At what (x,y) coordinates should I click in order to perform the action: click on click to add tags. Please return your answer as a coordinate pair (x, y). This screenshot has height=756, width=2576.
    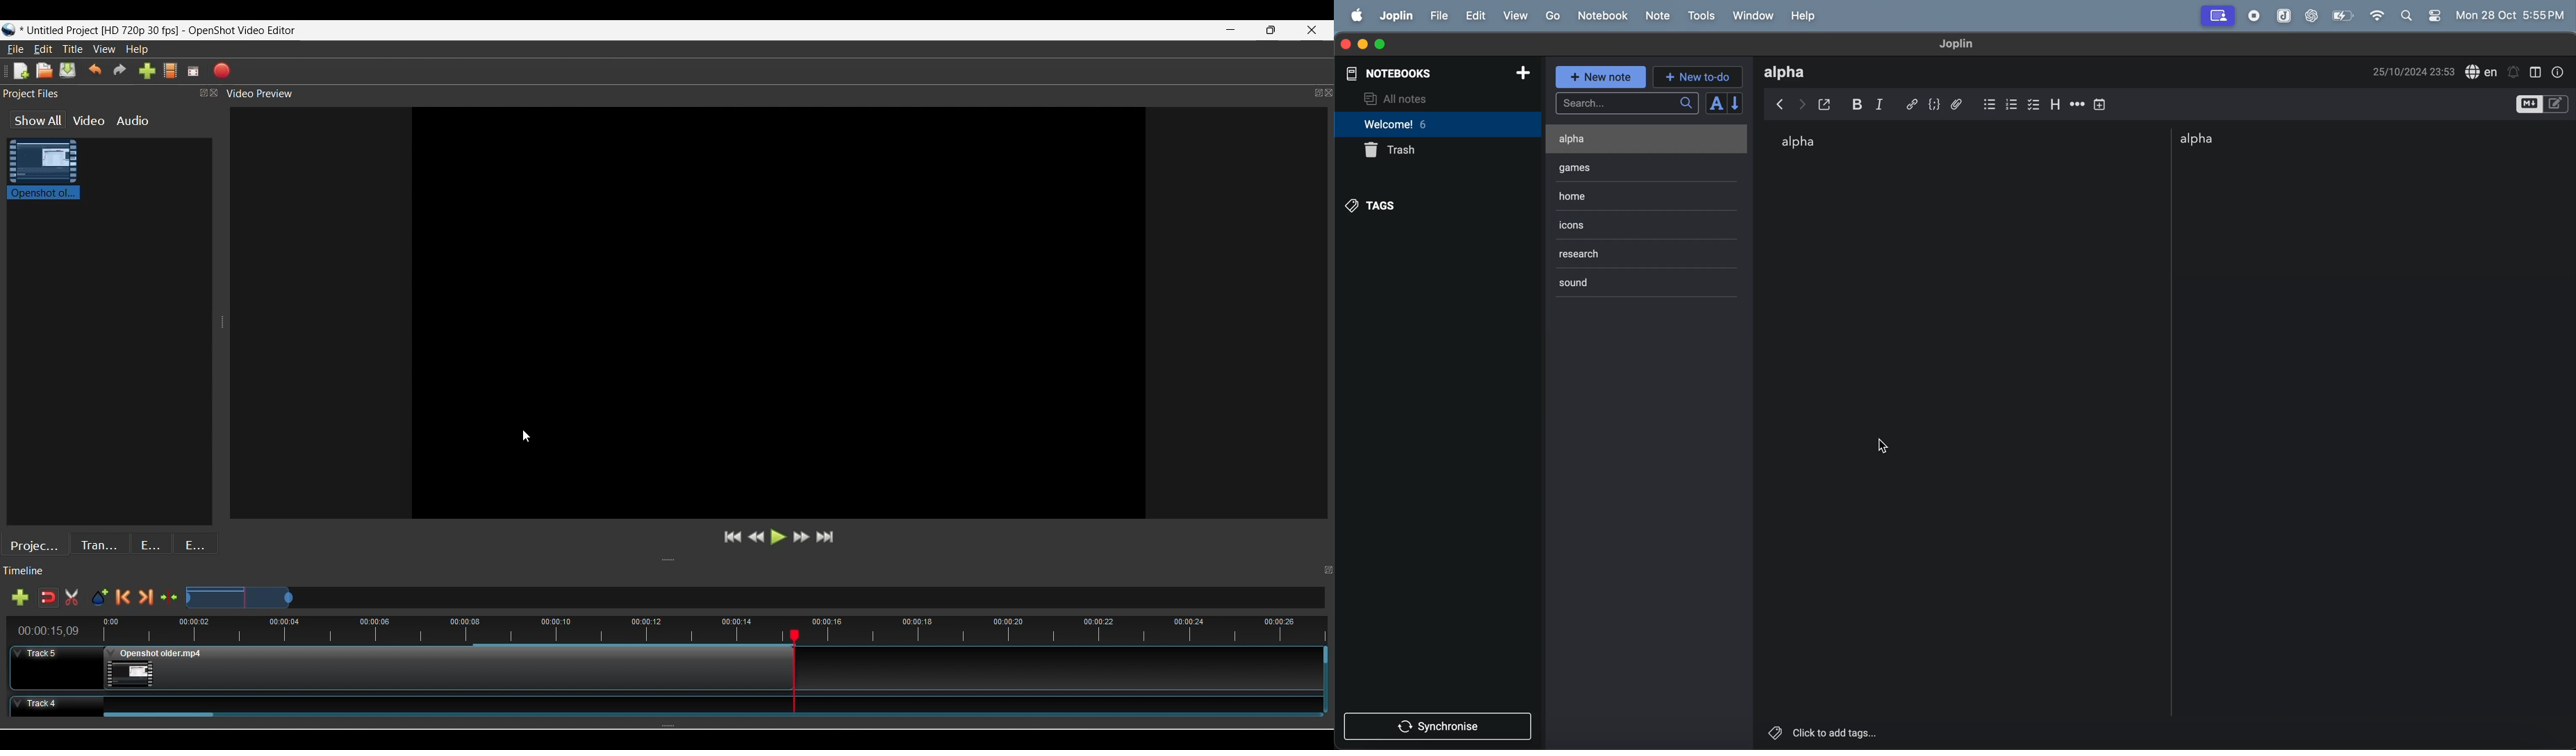
    Looking at the image, I should click on (1861, 731).